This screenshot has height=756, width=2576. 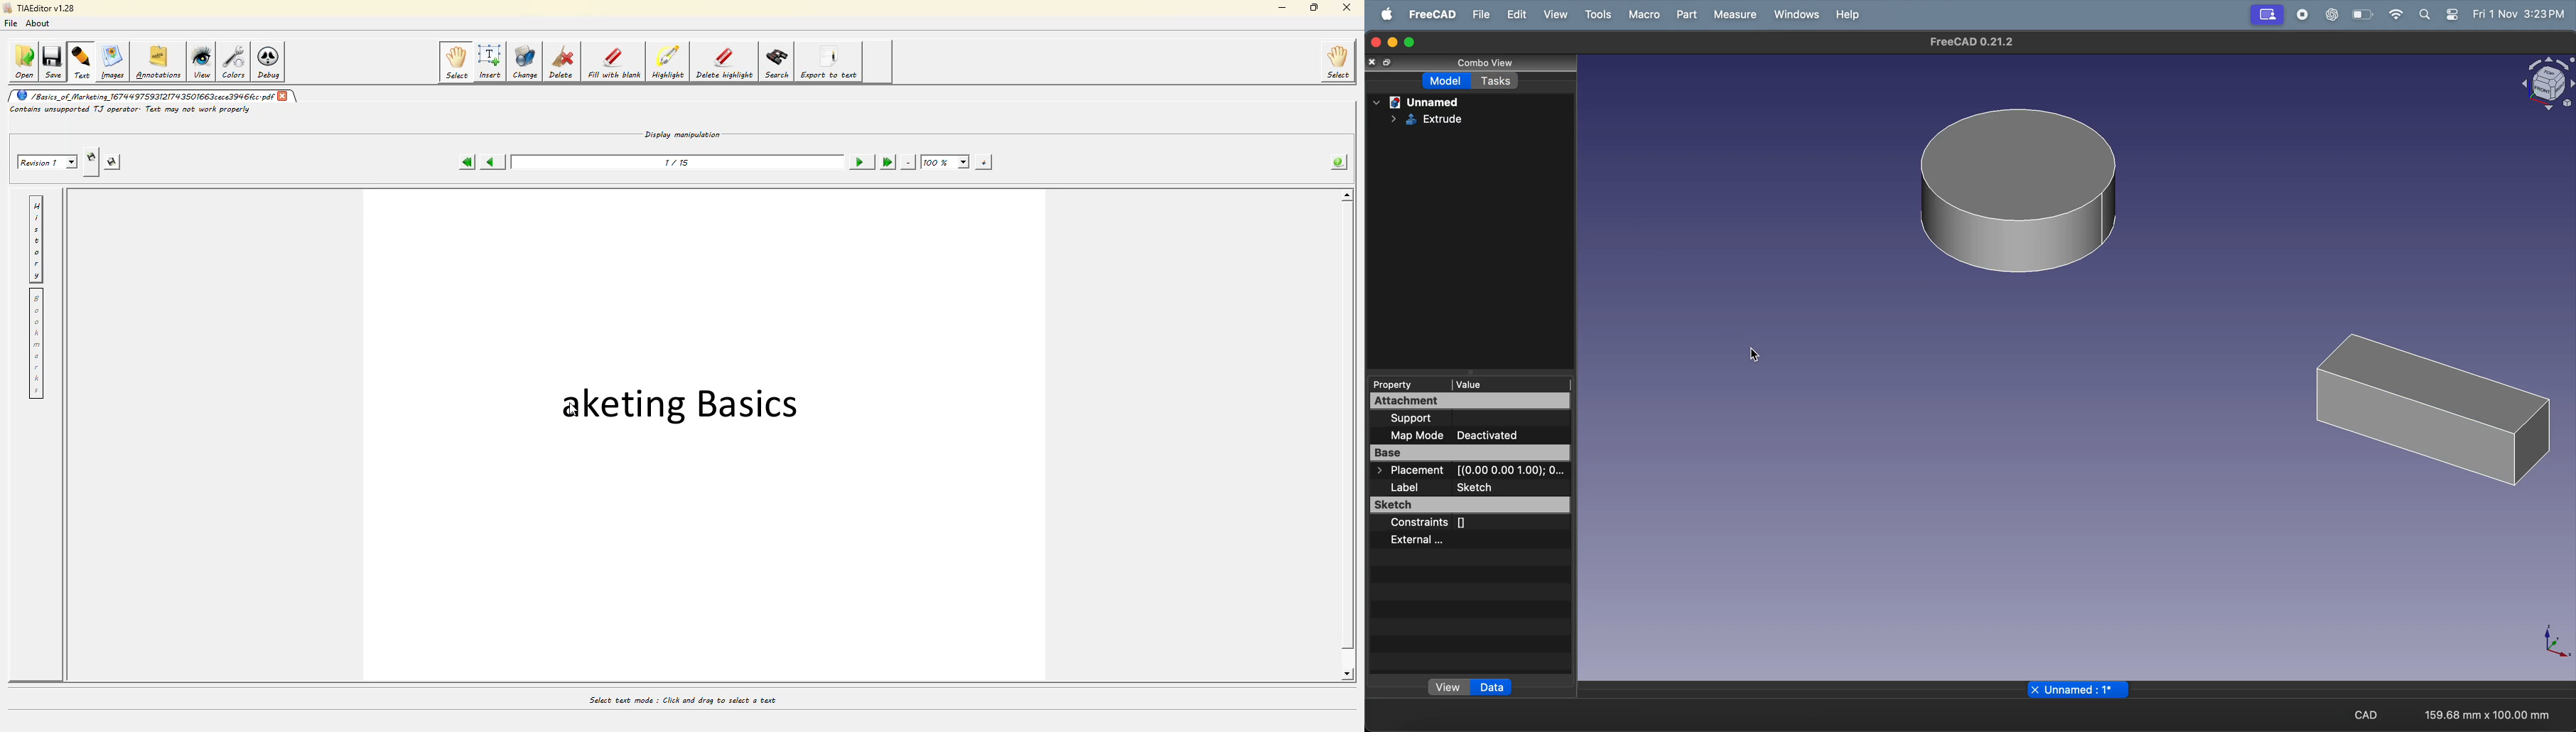 What do you see at coordinates (2430, 406) in the screenshot?
I see `3D rectangle` at bounding box center [2430, 406].